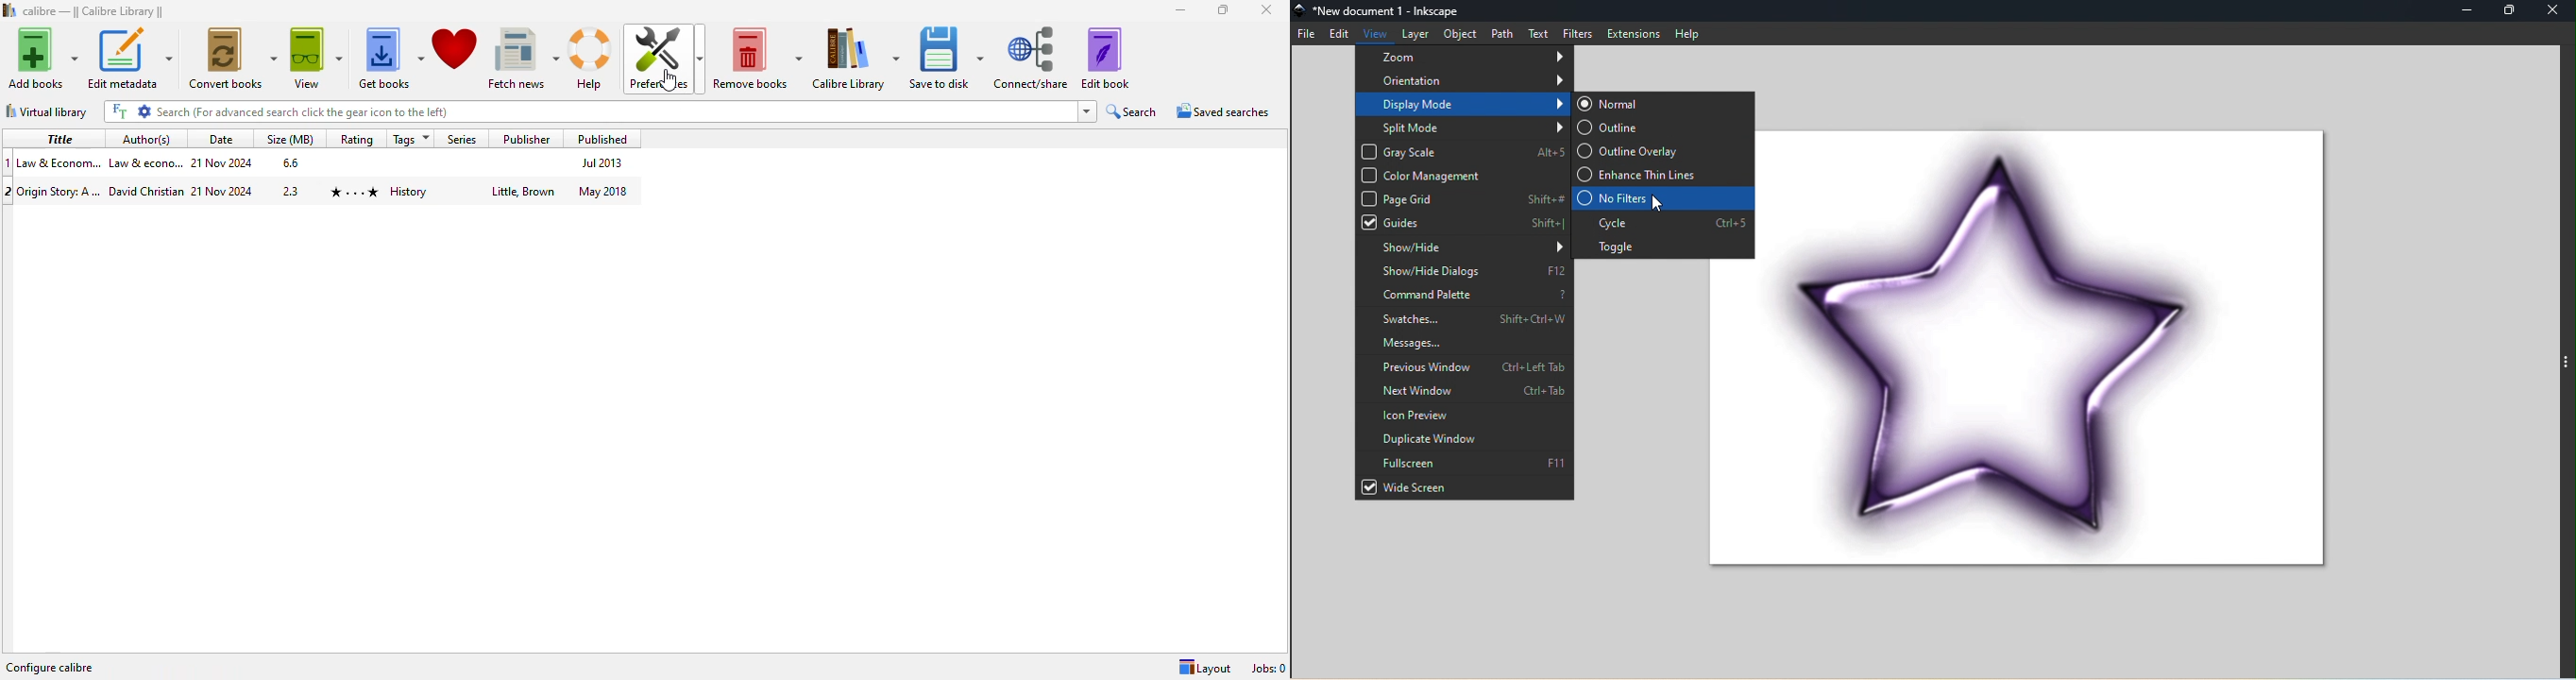 The image size is (2576, 700). Describe the element at coordinates (1467, 440) in the screenshot. I see `Duplicate window` at that location.